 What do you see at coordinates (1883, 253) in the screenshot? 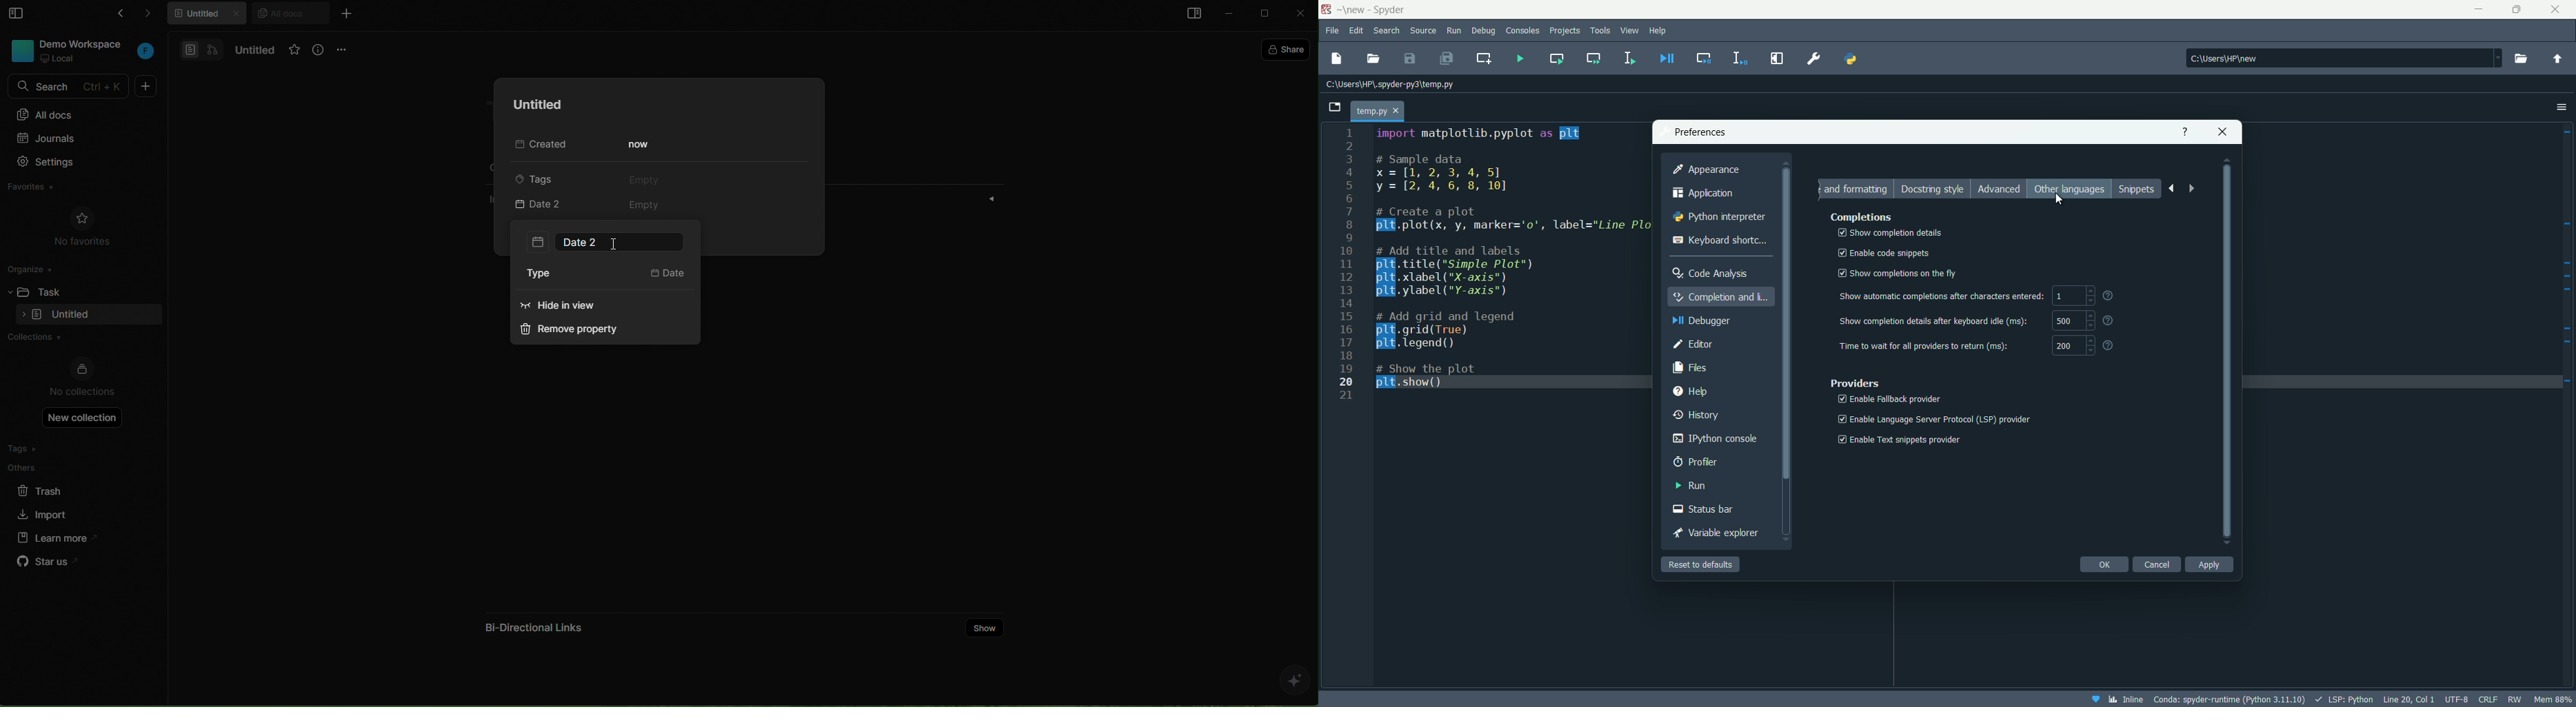
I see `enable code snippets` at bounding box center [1883, 253].